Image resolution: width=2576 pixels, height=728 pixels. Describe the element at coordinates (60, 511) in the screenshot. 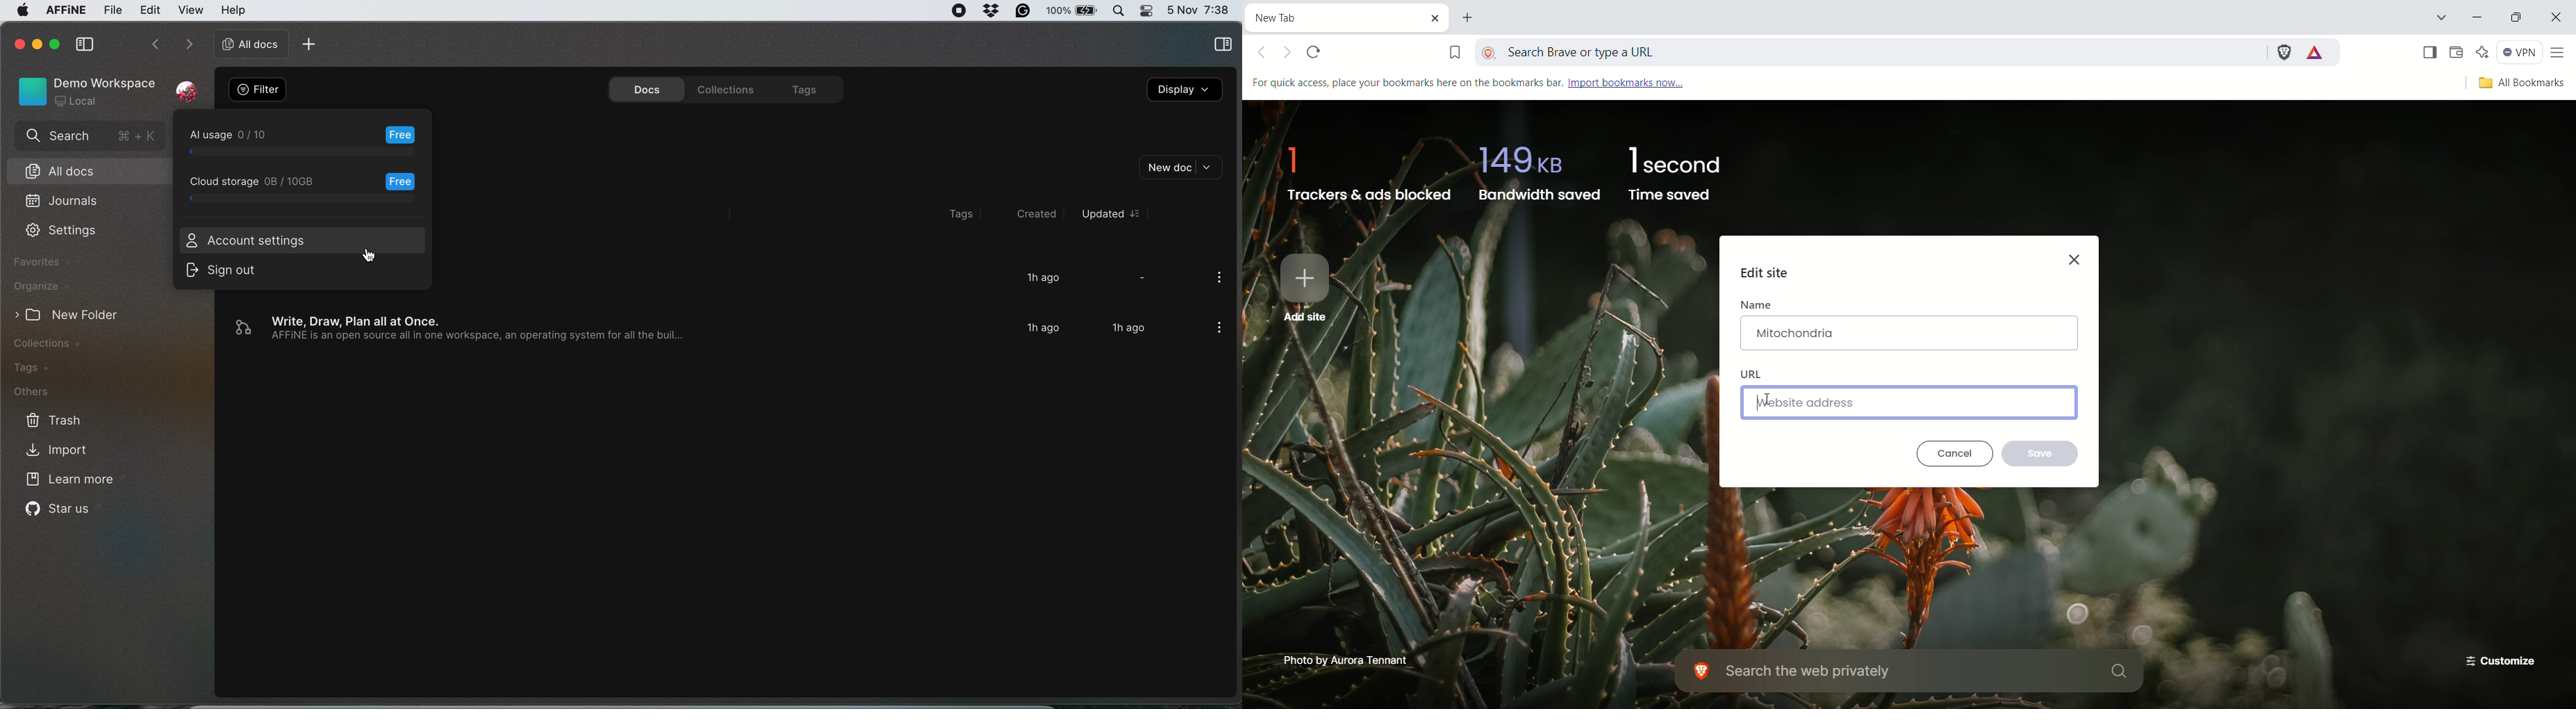

I see `star us` at that location.